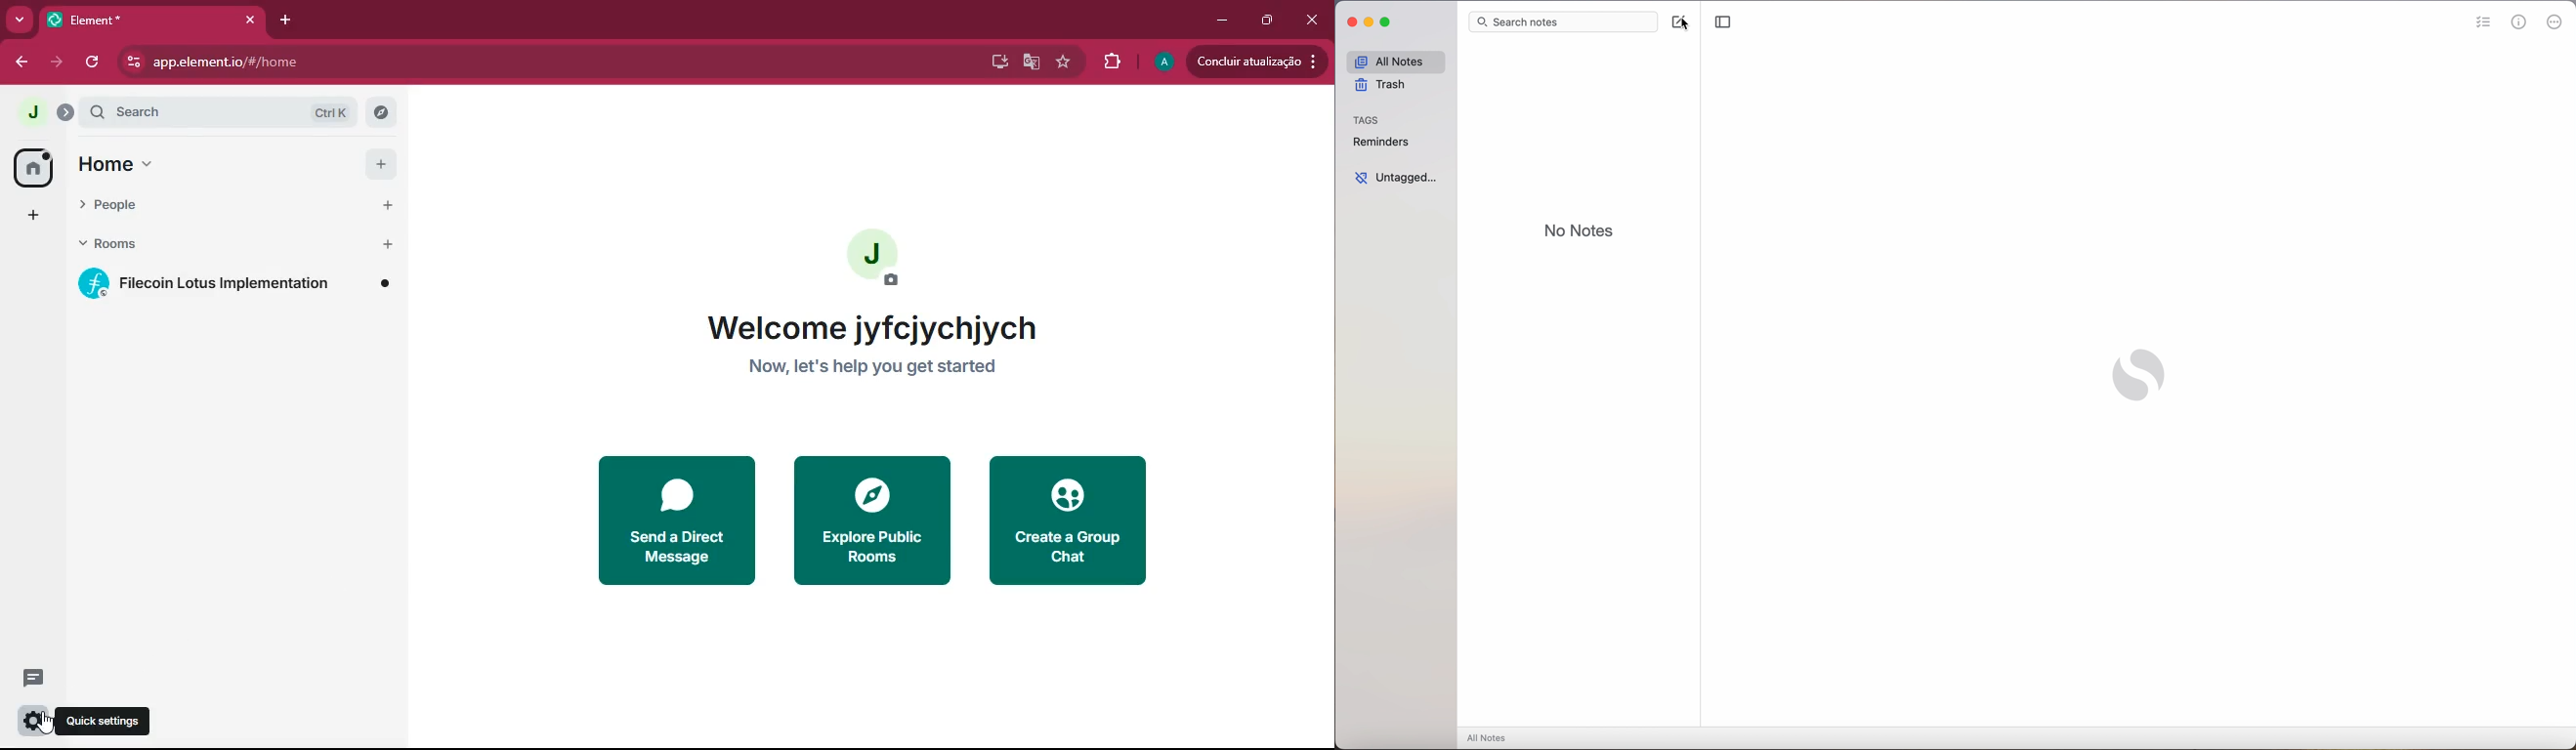 This screenshot has width=2576, height=756. Describe the element at coordinates (385, 243) in the screenshot. I see `Add` at that location.